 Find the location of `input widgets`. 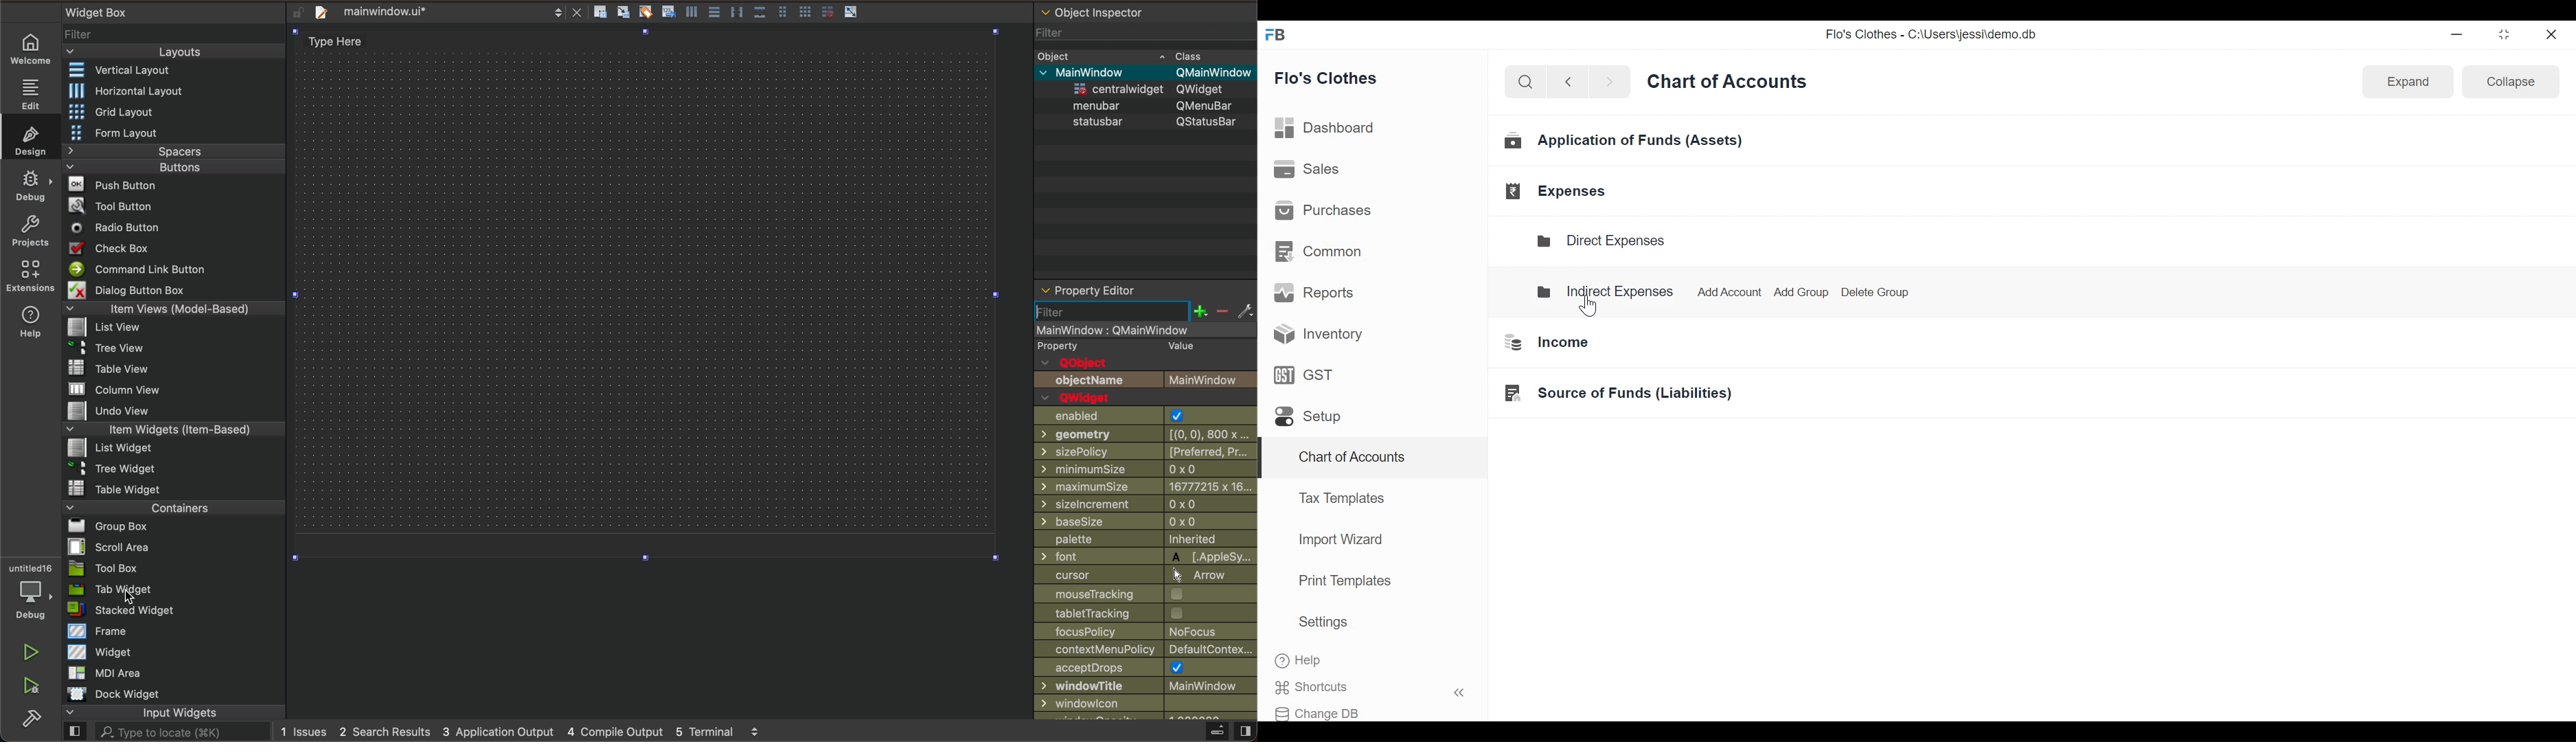

input widgets is located at coordinates (176, 714).